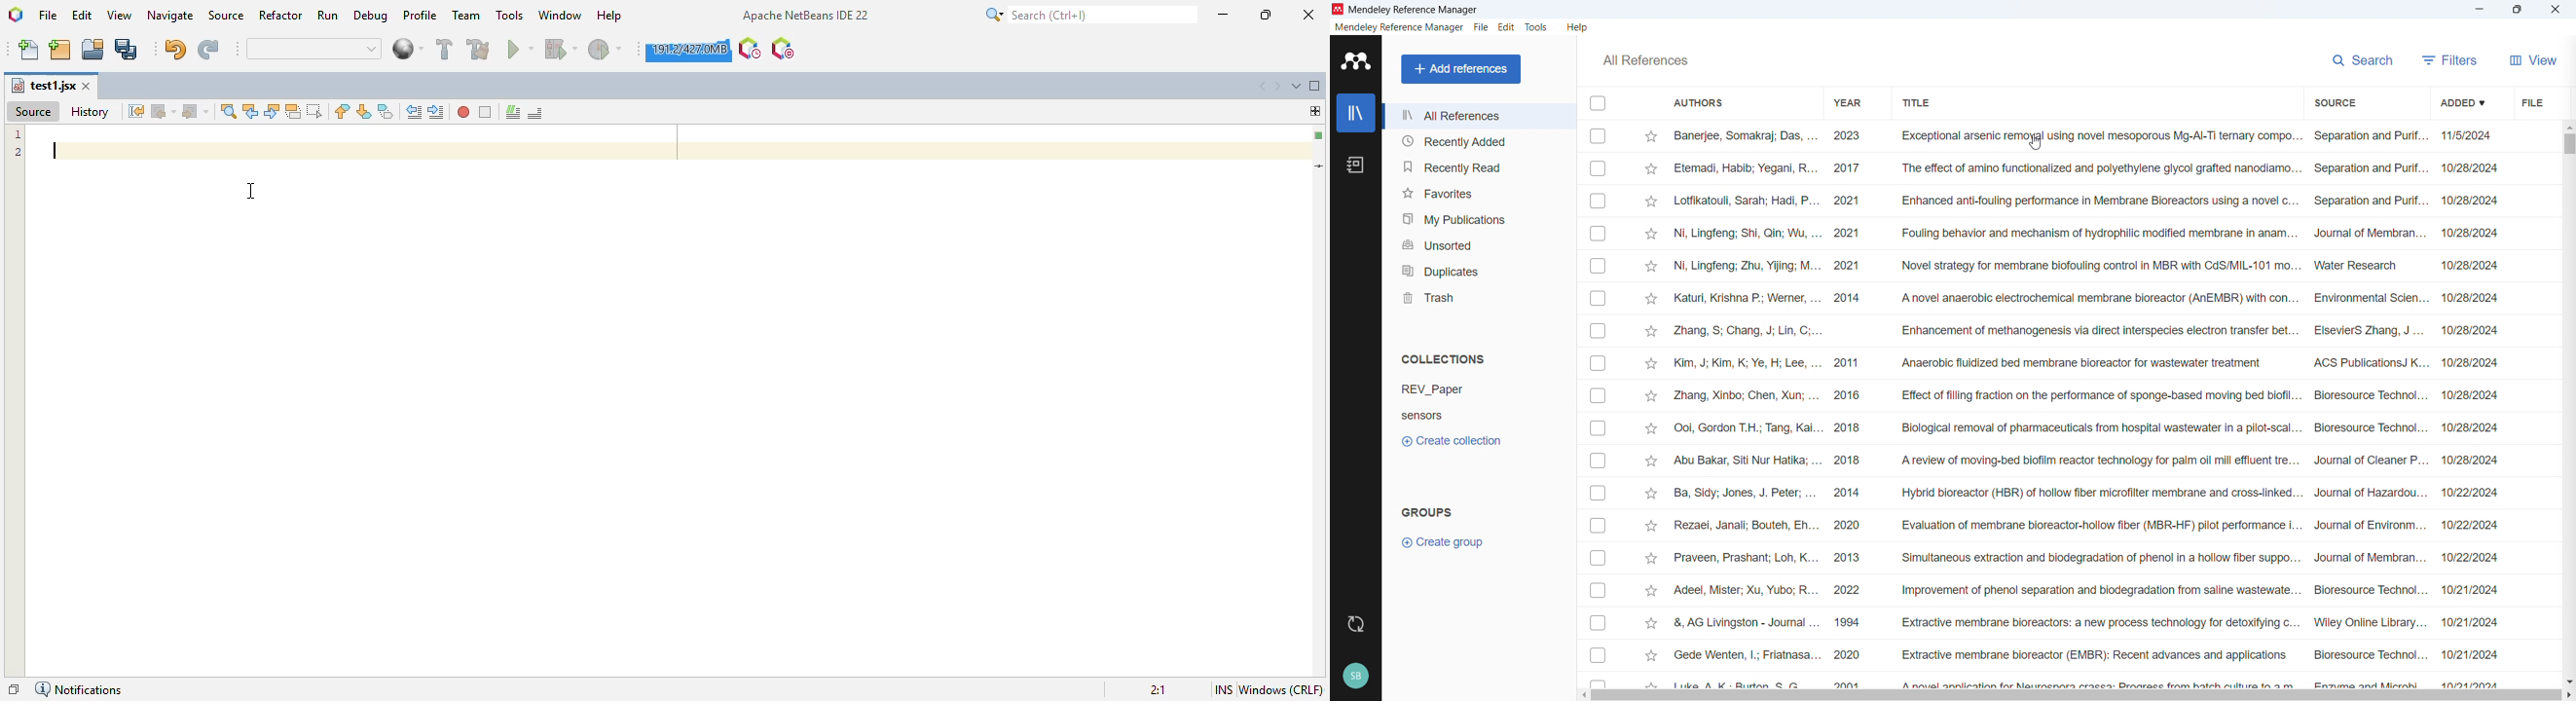  What do you see at coordinates (1850, 365) in the screenshot?
I see `2011` at bounding box center [1850, 365].